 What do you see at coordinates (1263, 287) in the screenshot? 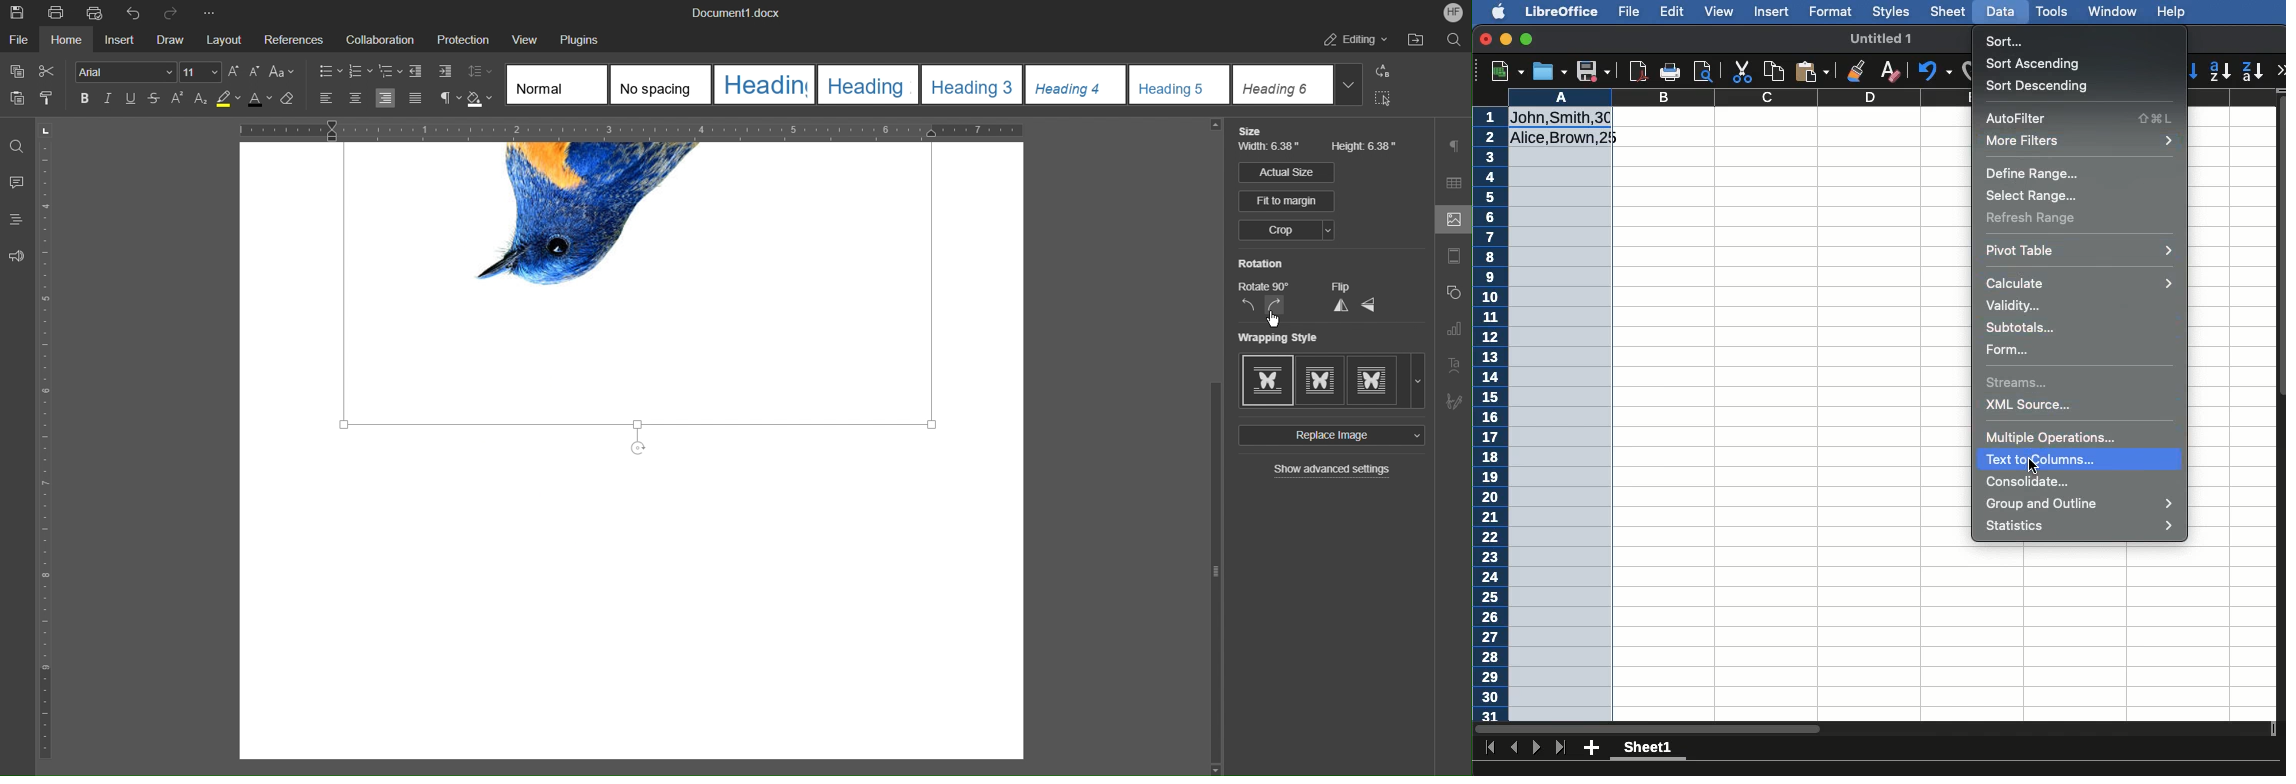
I see `Rotate 90 degrees` at bounding box center [1263, 287].